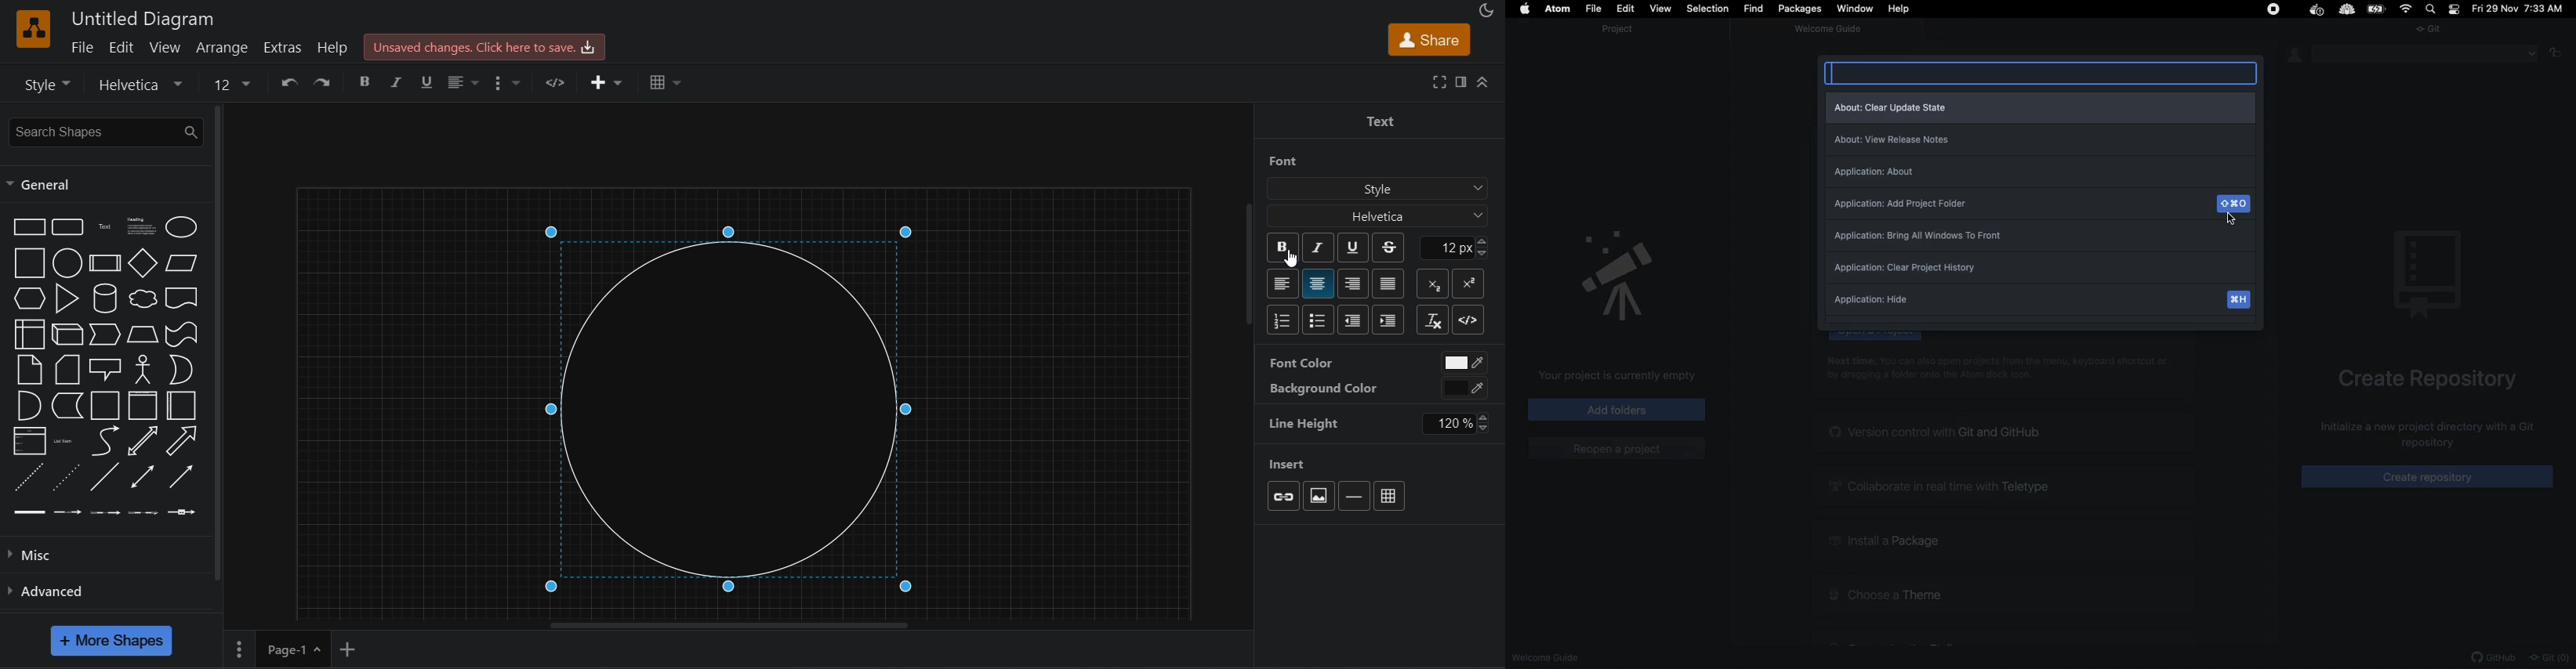  Describe the element at coordinates (604, 83) in the screenshot. I see `insert` at that location.